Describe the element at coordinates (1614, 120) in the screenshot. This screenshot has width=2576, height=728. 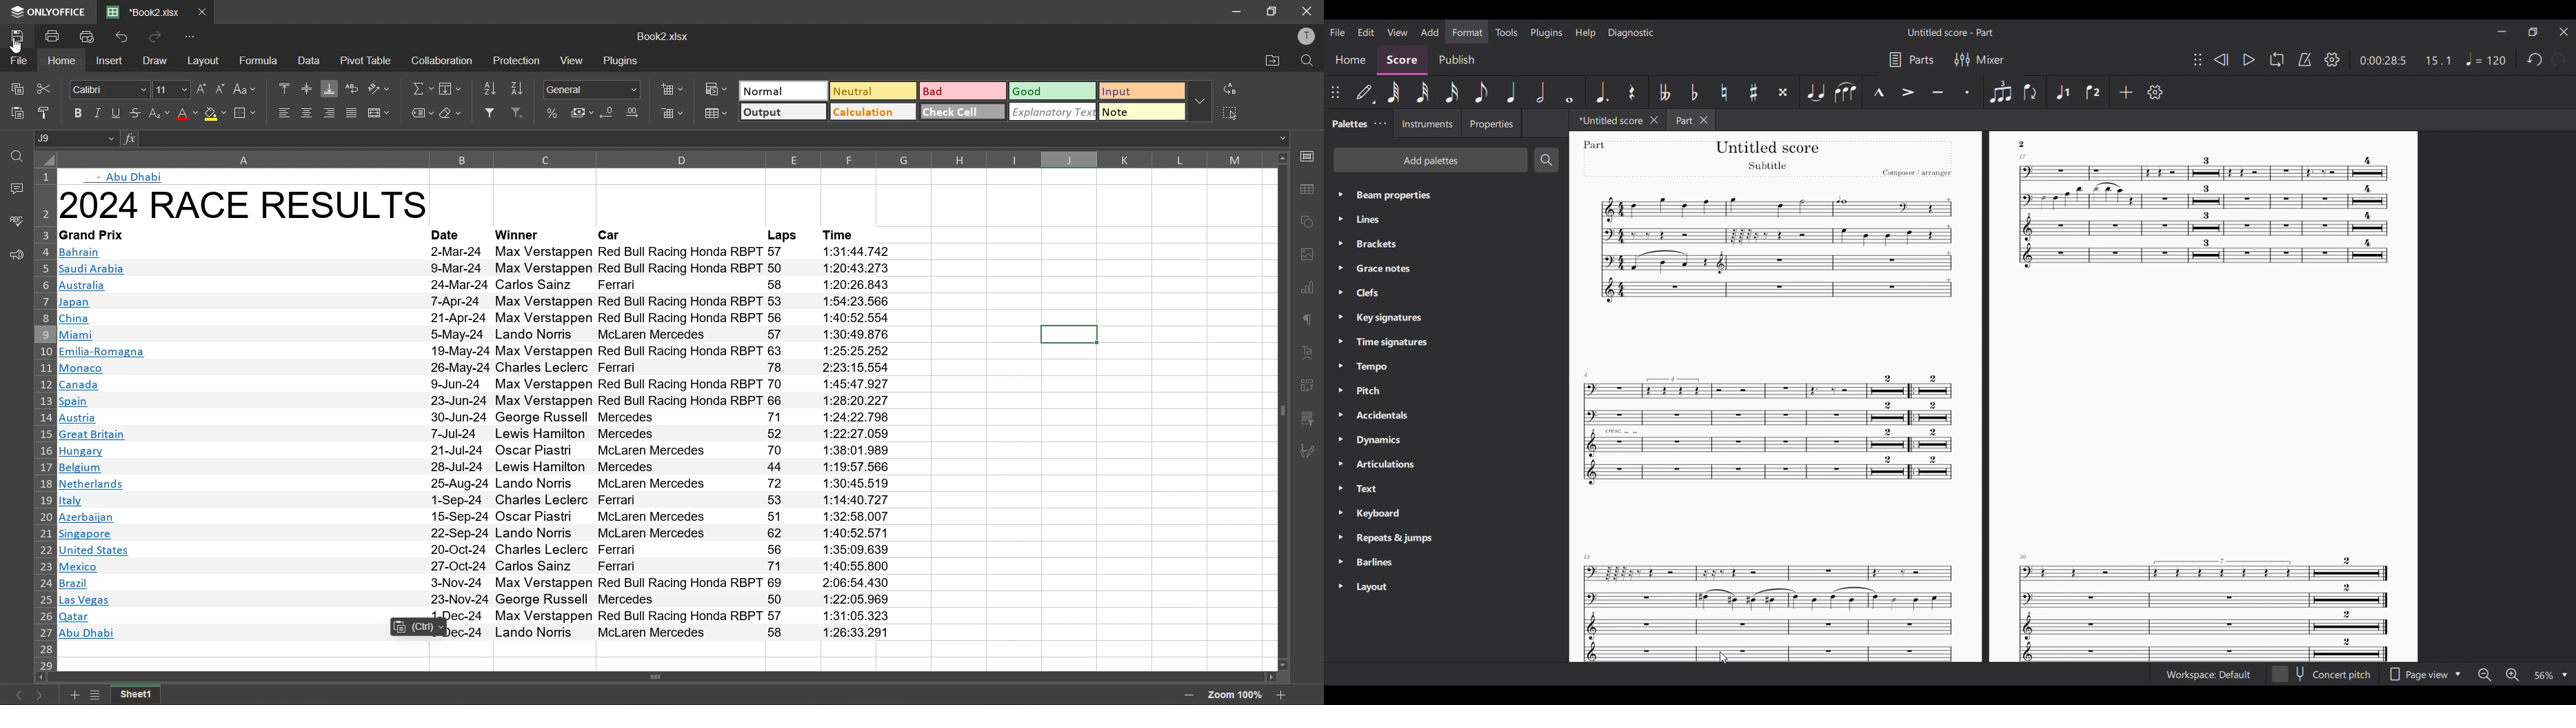
I see `Untitled score` at that location.